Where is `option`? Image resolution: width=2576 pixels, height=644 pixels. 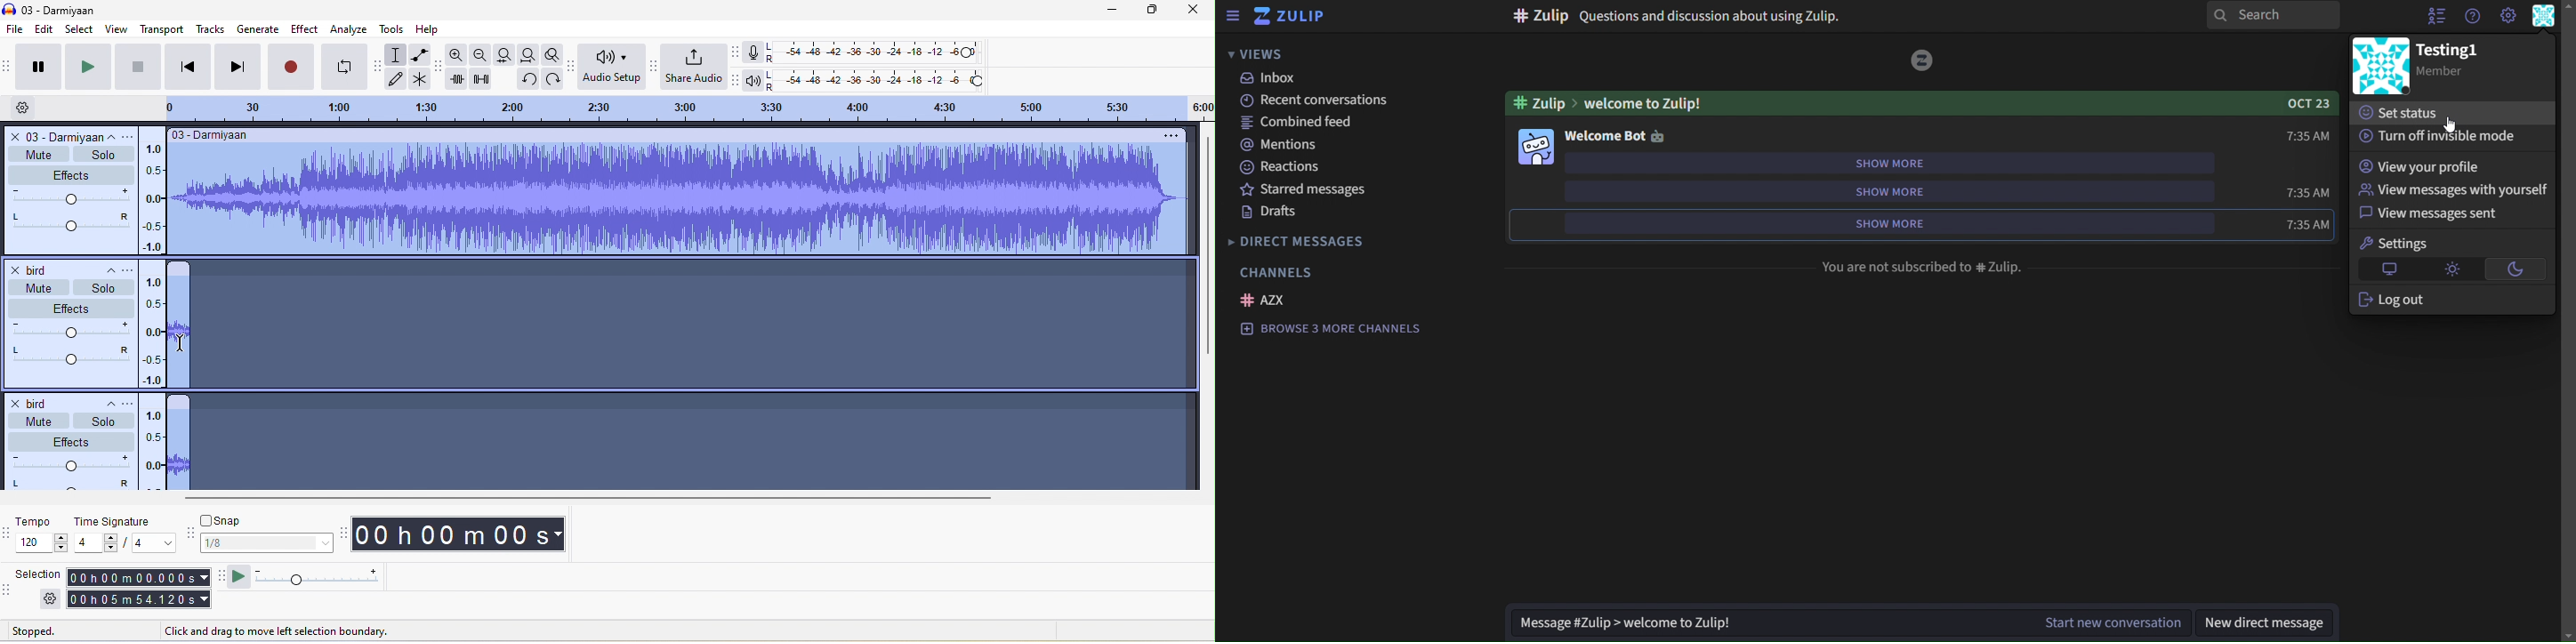
option is located at coordinates (1169, 135).